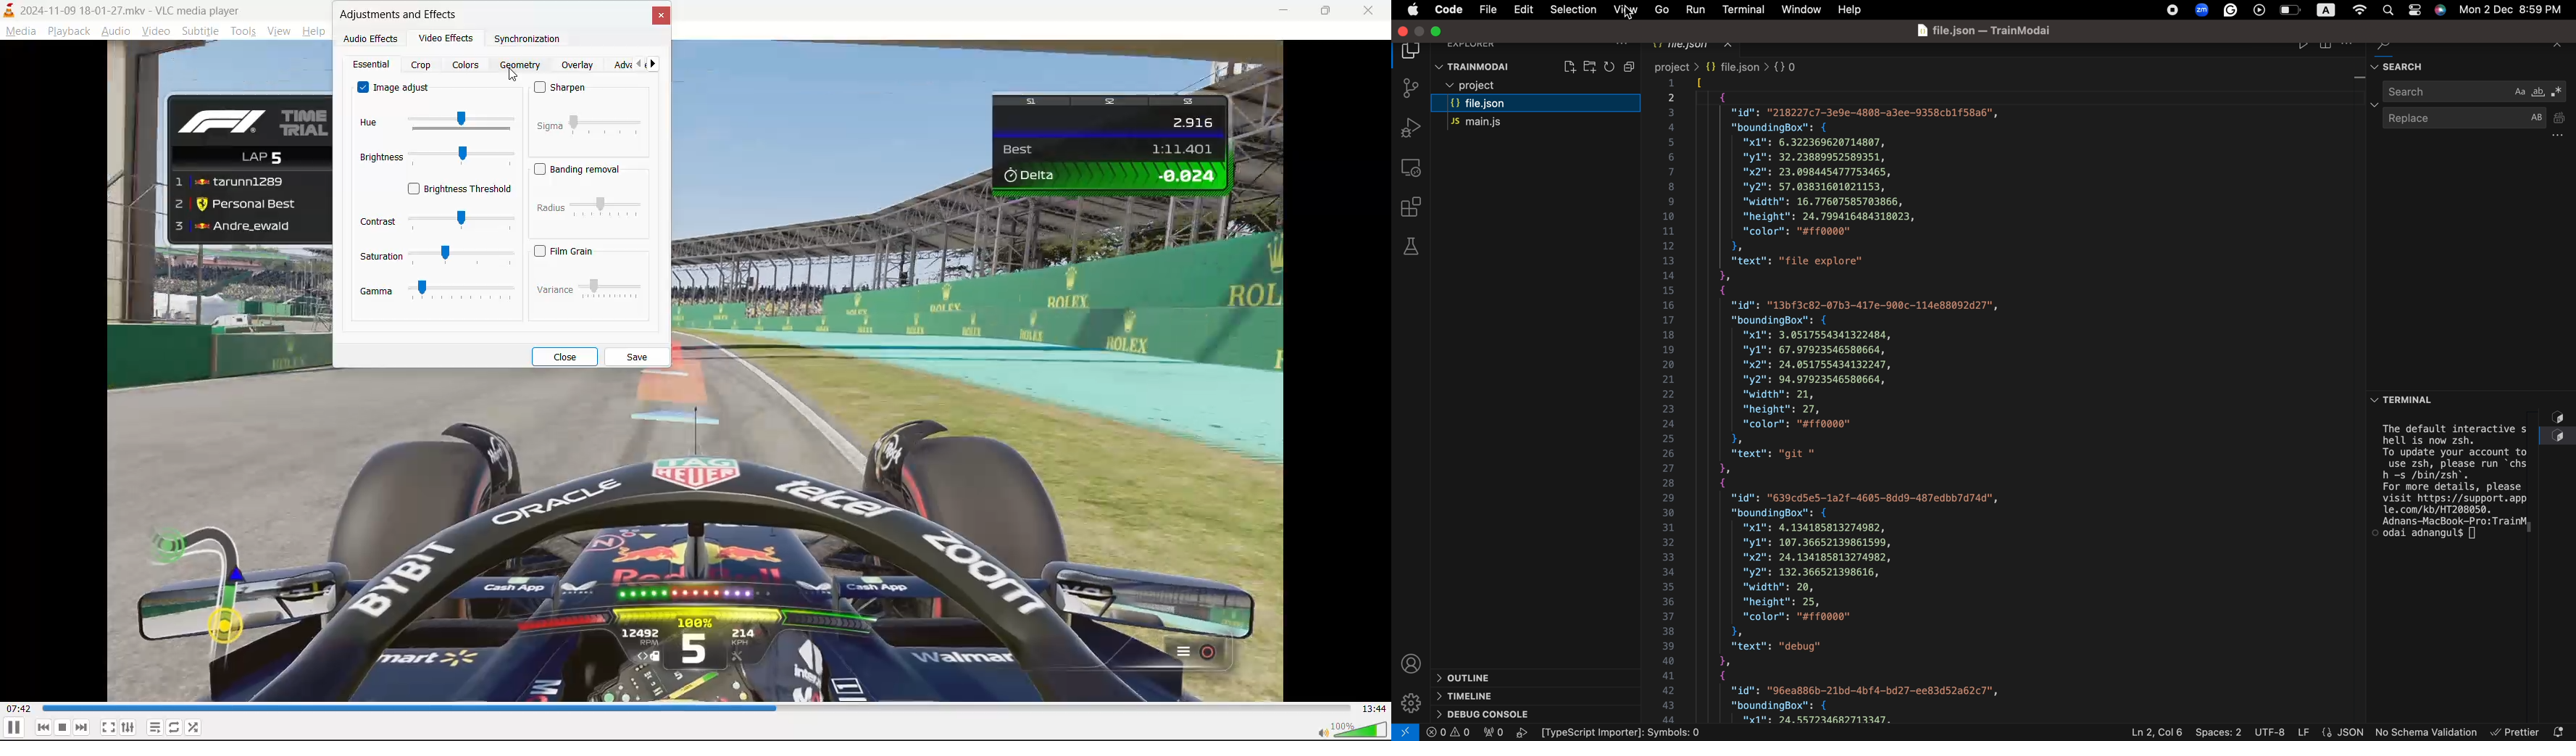  Describe the element at coordinates (2473, 564) in the screenshot. I see `terminal section` at that location.